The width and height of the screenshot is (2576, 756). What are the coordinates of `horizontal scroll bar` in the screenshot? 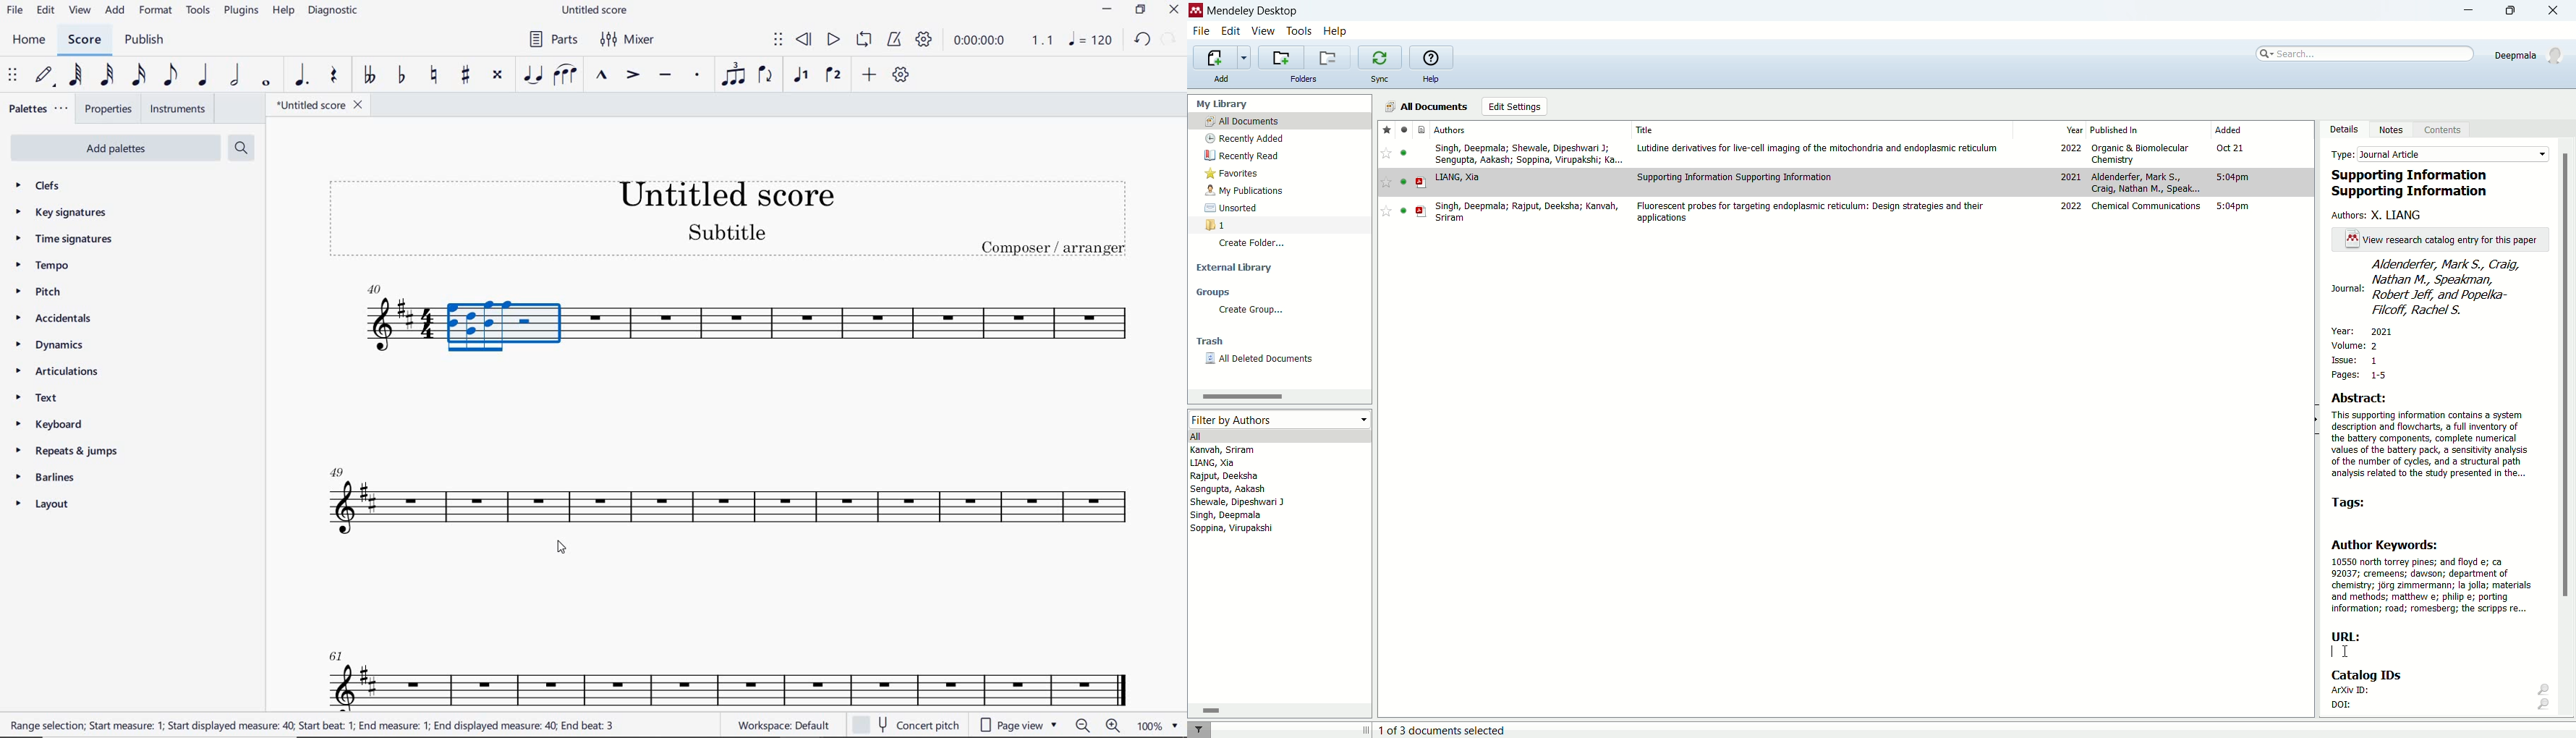 It's located at (1279, 709).